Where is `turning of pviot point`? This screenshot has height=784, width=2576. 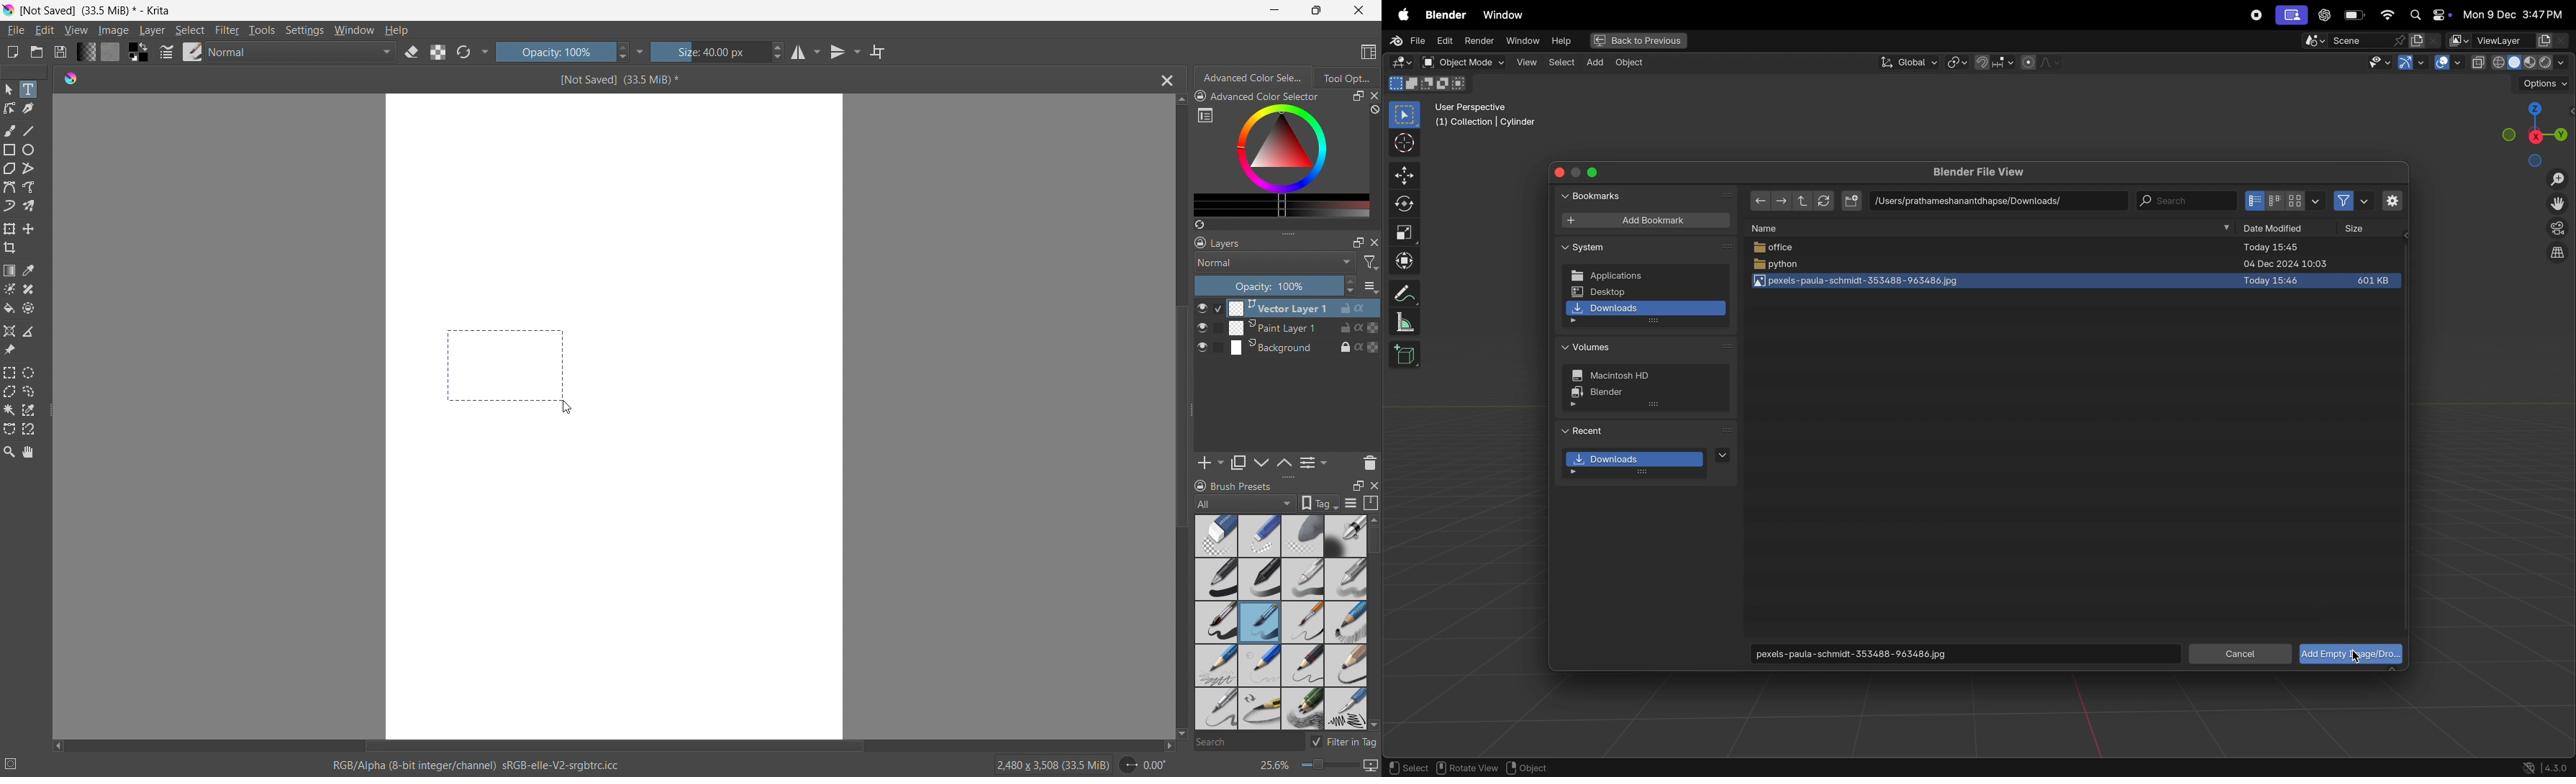
turning of pviot point is located at coordinates (1957, 61).